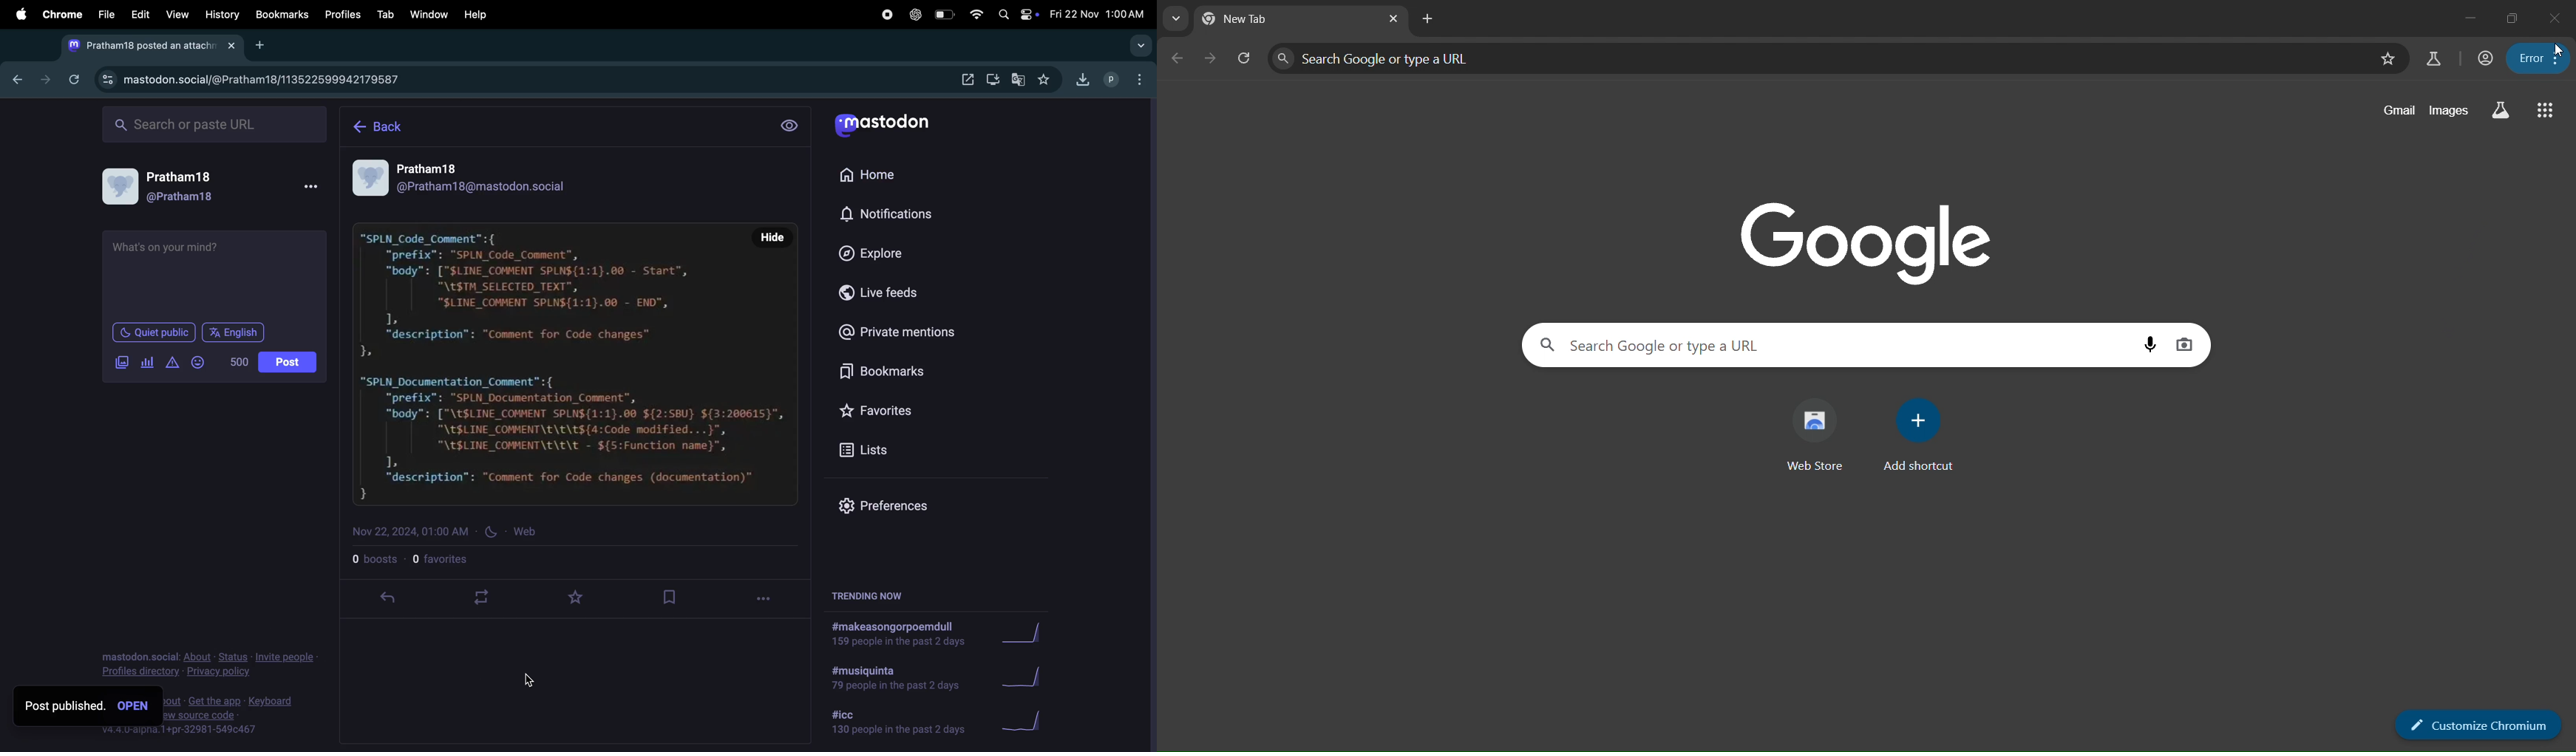 This screenshot has width=2576, height=756. What do you see at coordinates (307, 188) in the screenshot?
I see `view more options` at bounding box center [307, 188].